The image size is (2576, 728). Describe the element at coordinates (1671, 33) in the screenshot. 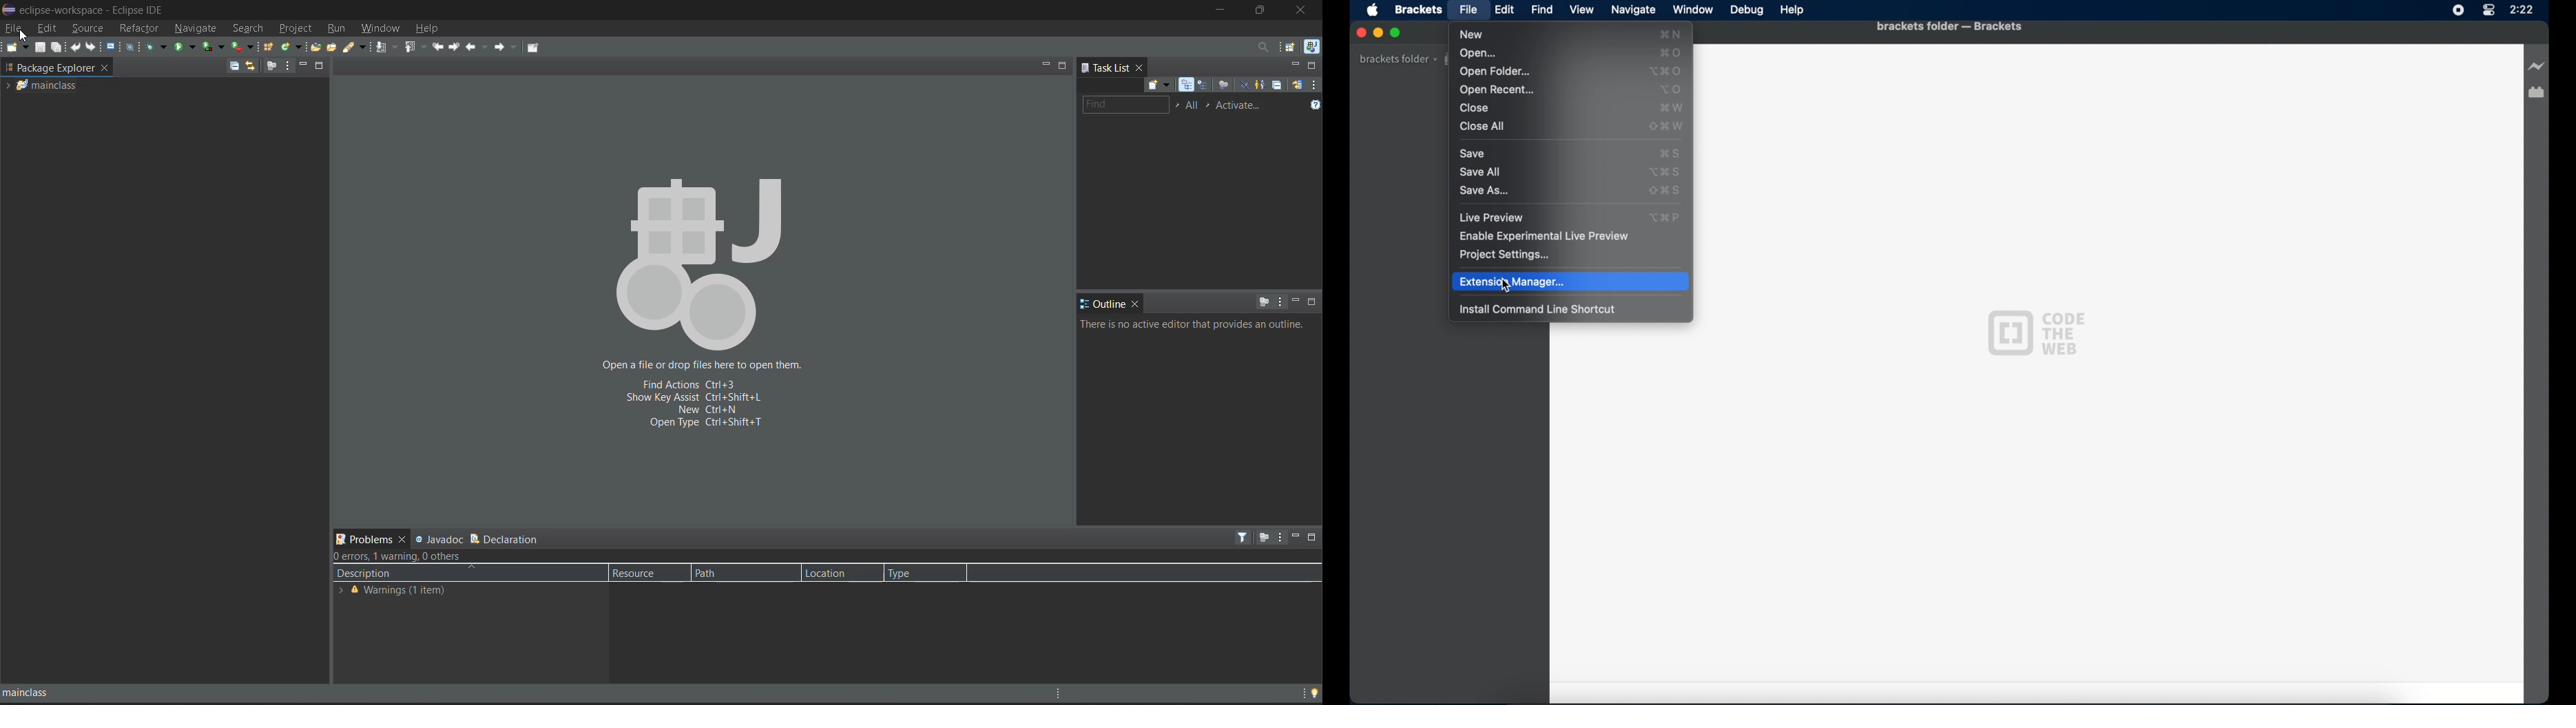

I see `new shortcut` at that location.